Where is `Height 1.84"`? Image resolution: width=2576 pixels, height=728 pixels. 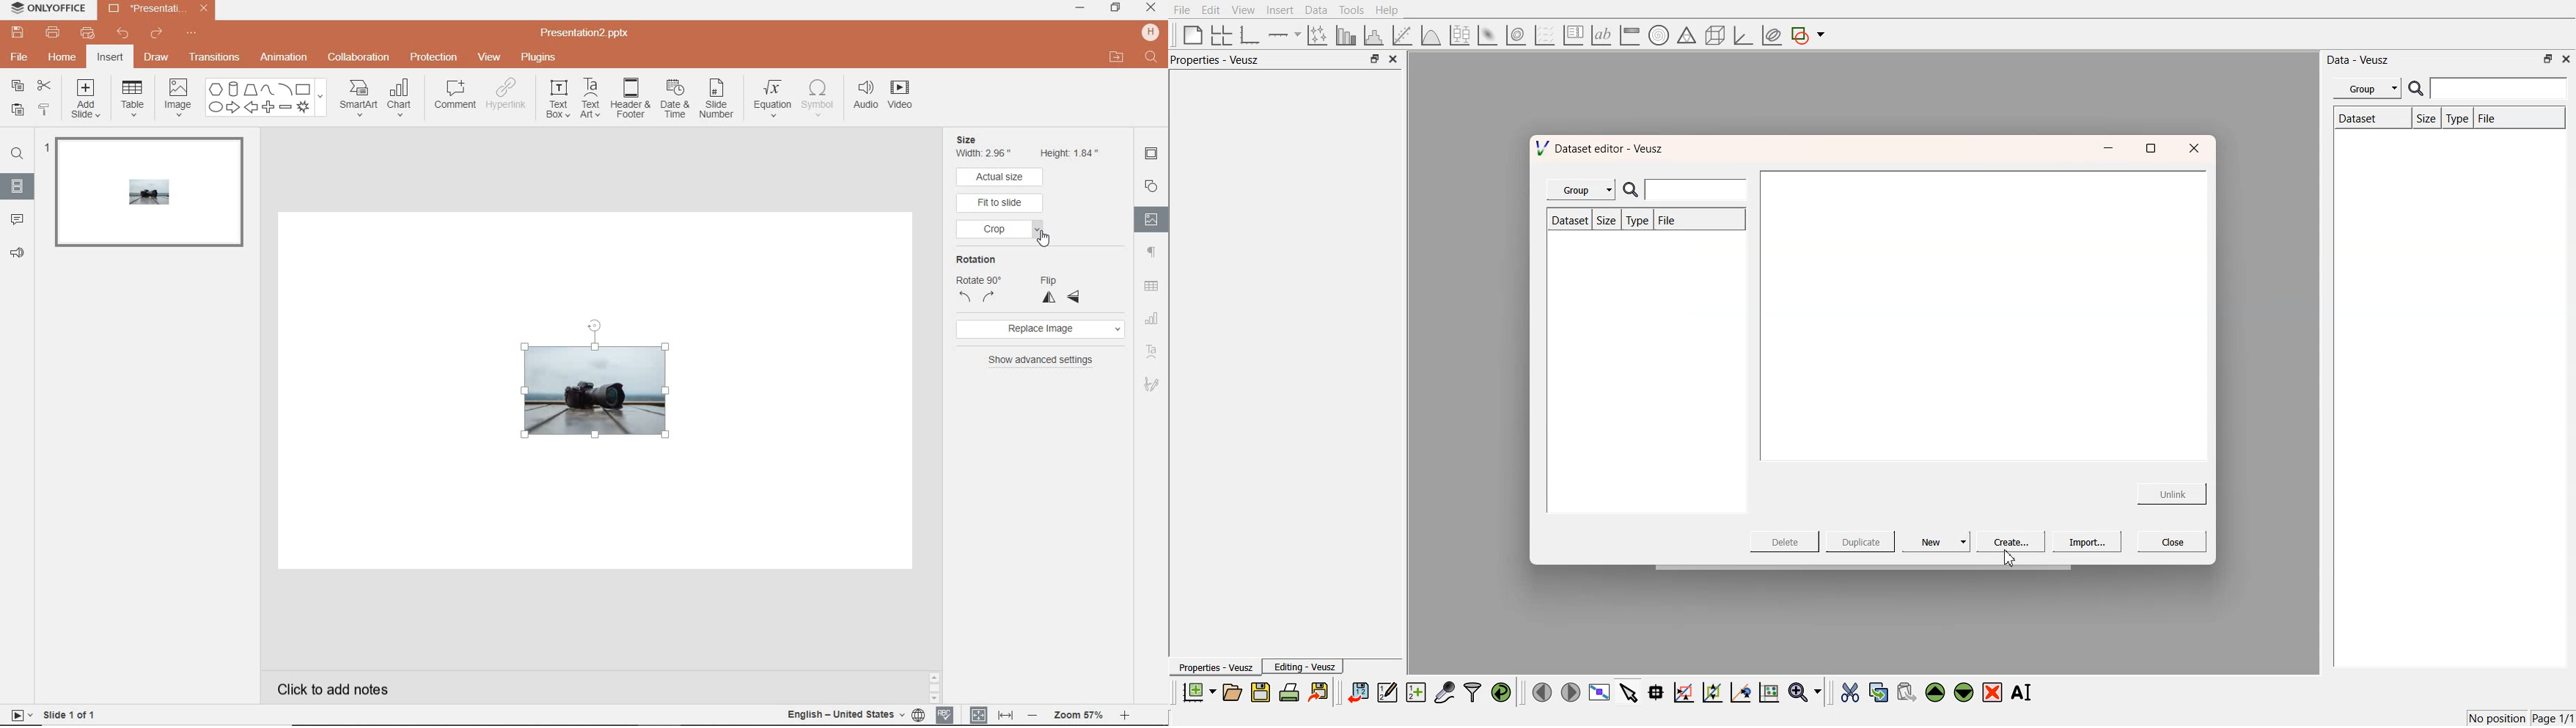
Height 1.84" is located at coordinates (1071, 152).